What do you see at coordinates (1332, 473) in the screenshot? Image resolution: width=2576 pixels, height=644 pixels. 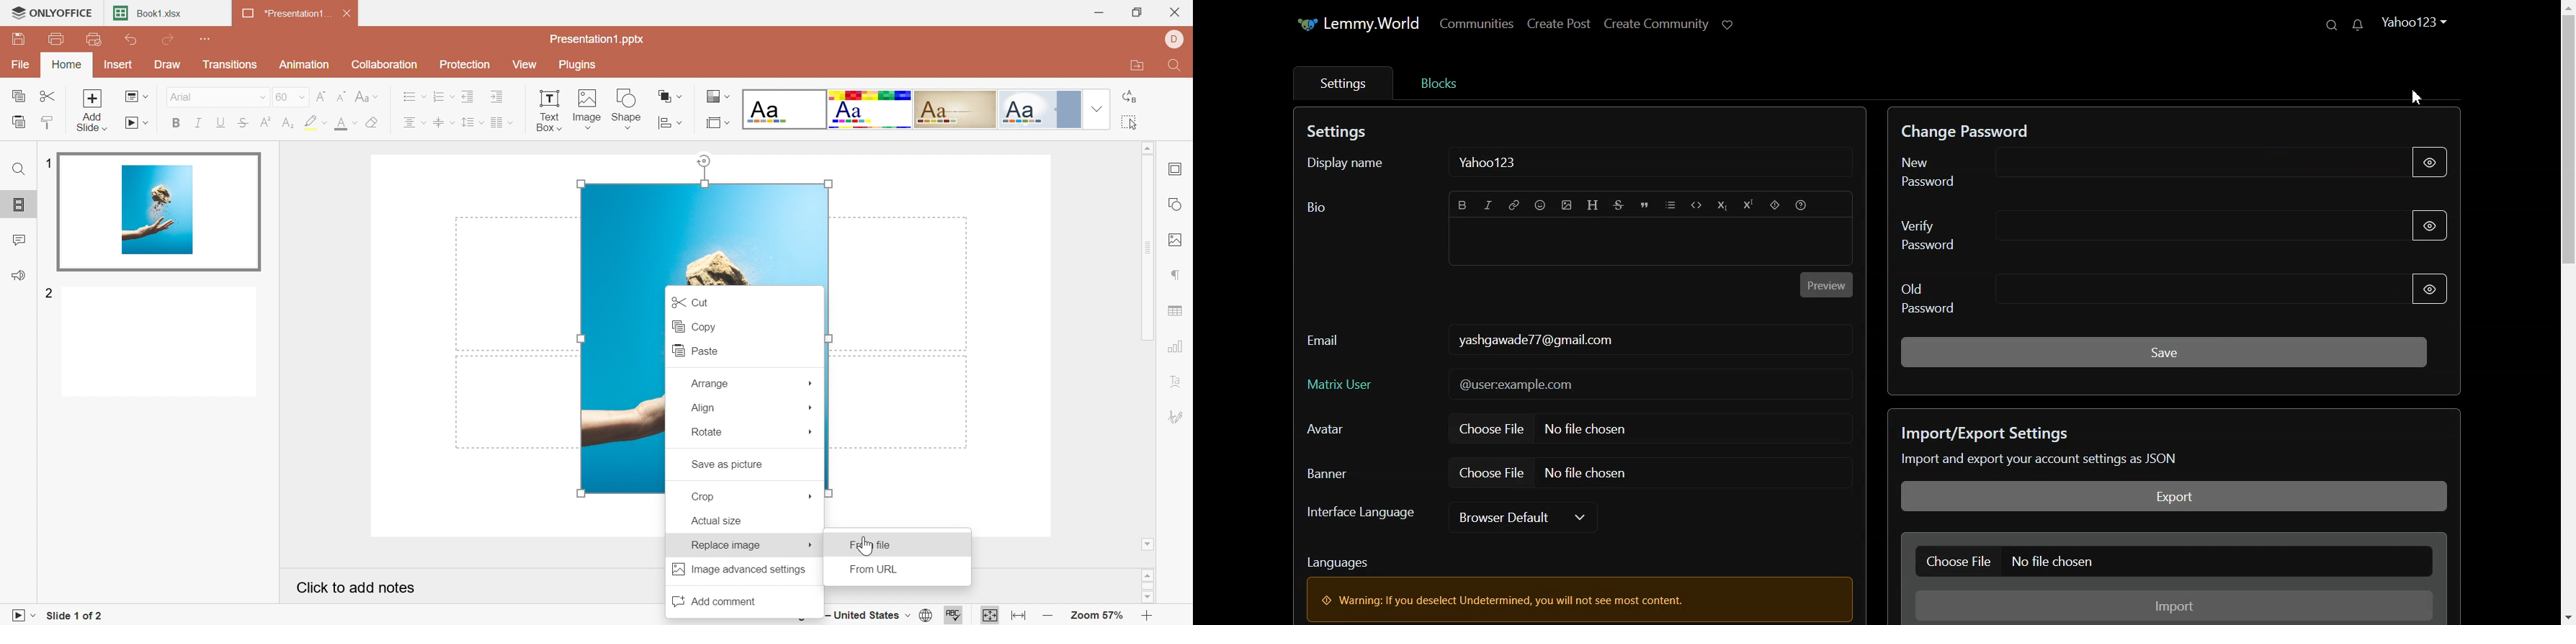 I see `Banner` at bounding box center [1332, 473].